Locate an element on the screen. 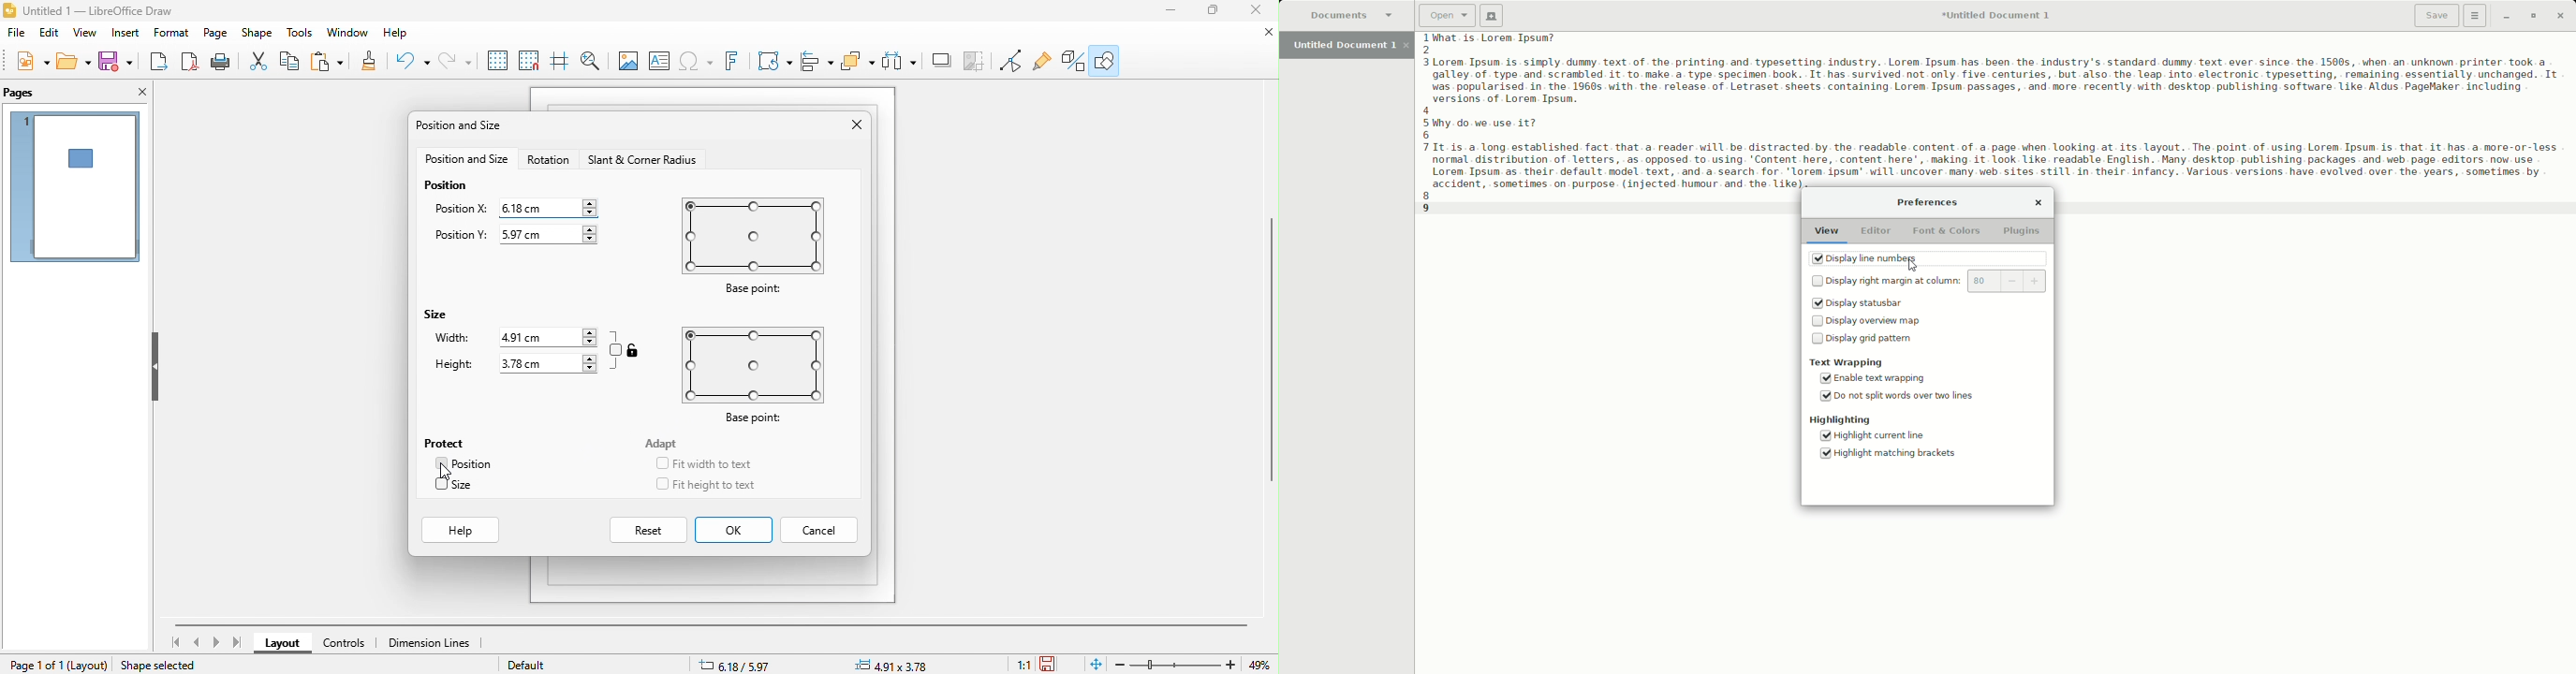 The image size is (2576, 700). next page is located at coordinates (216, 642).